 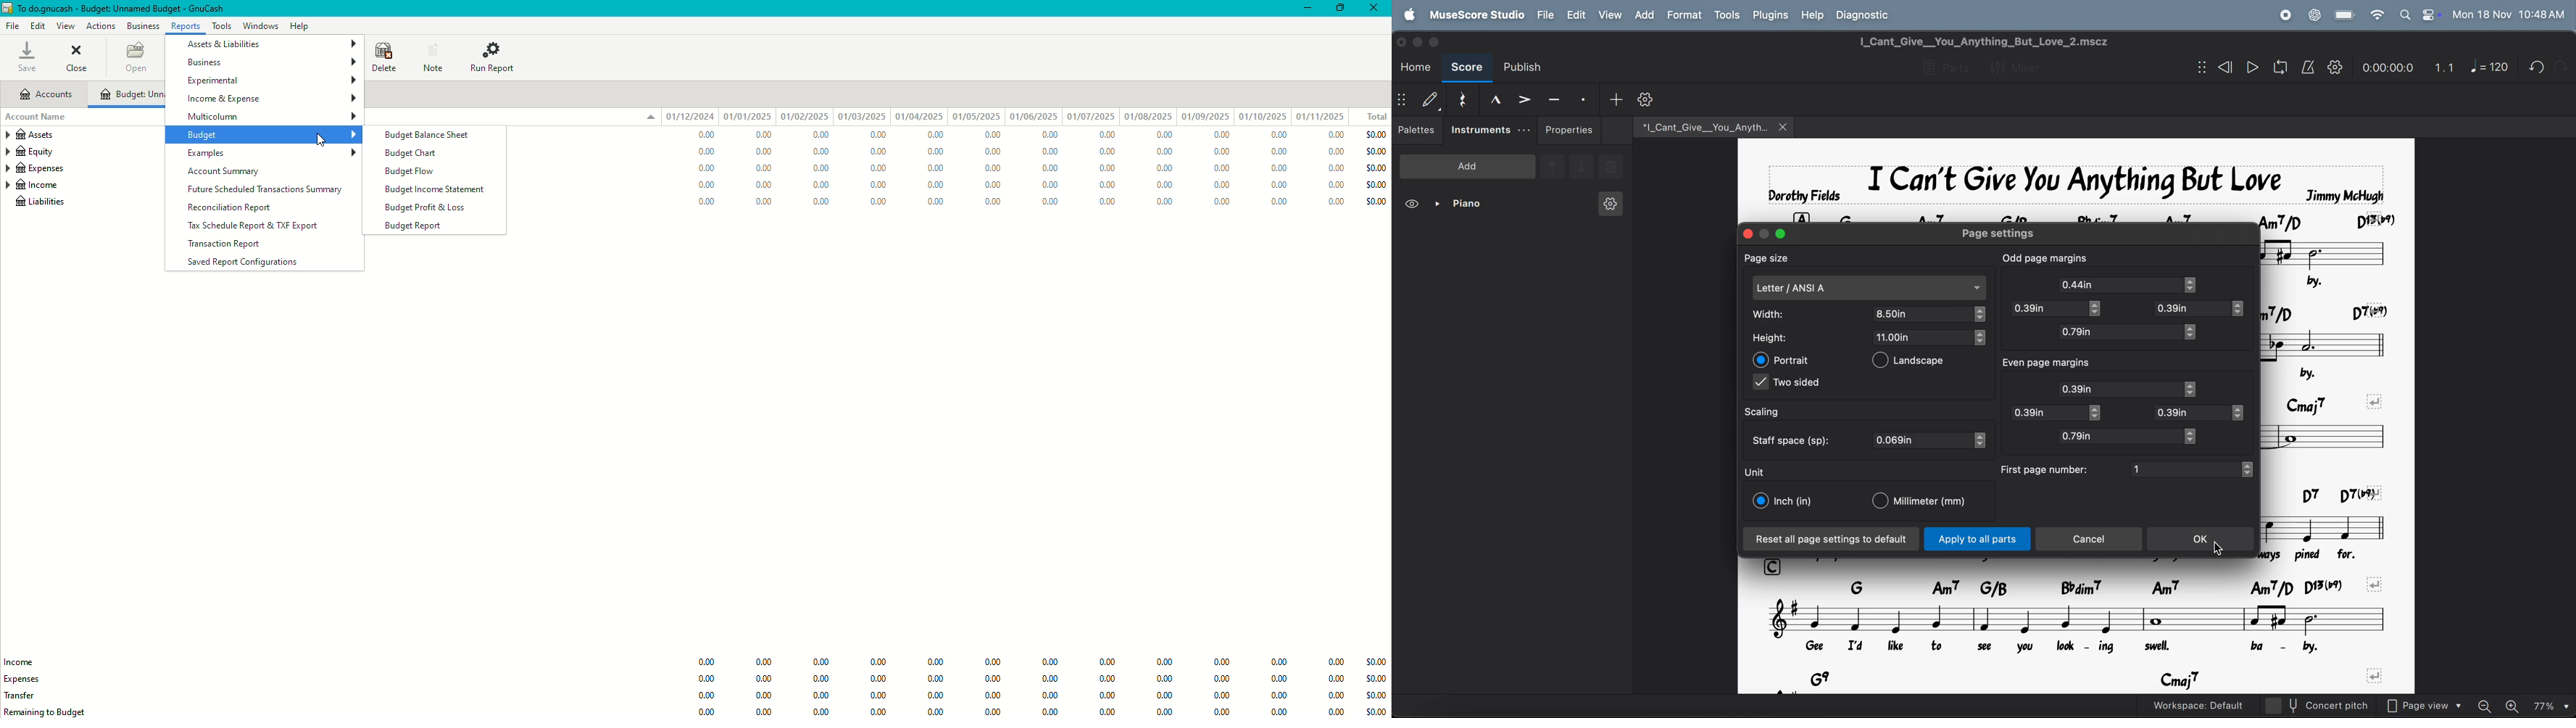 I want to click on $0.00, so click(x=1374, y=149).